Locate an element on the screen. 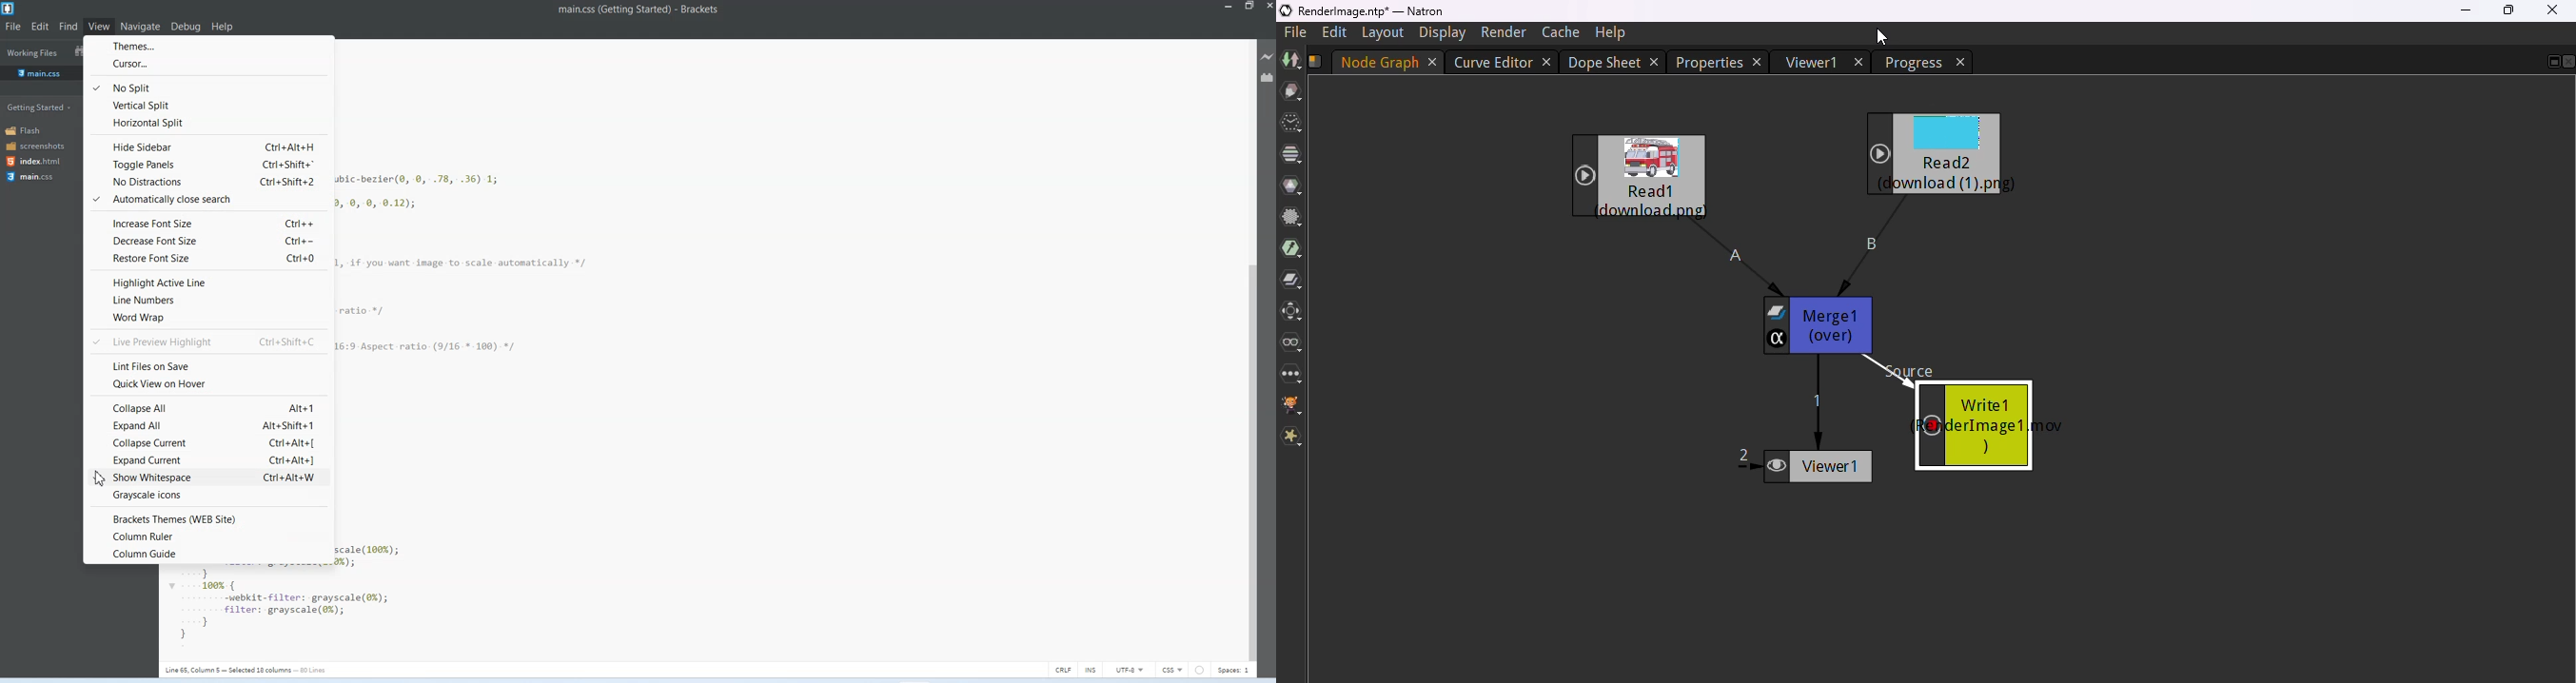  Toggle panels is located at coordinates (207, 165).